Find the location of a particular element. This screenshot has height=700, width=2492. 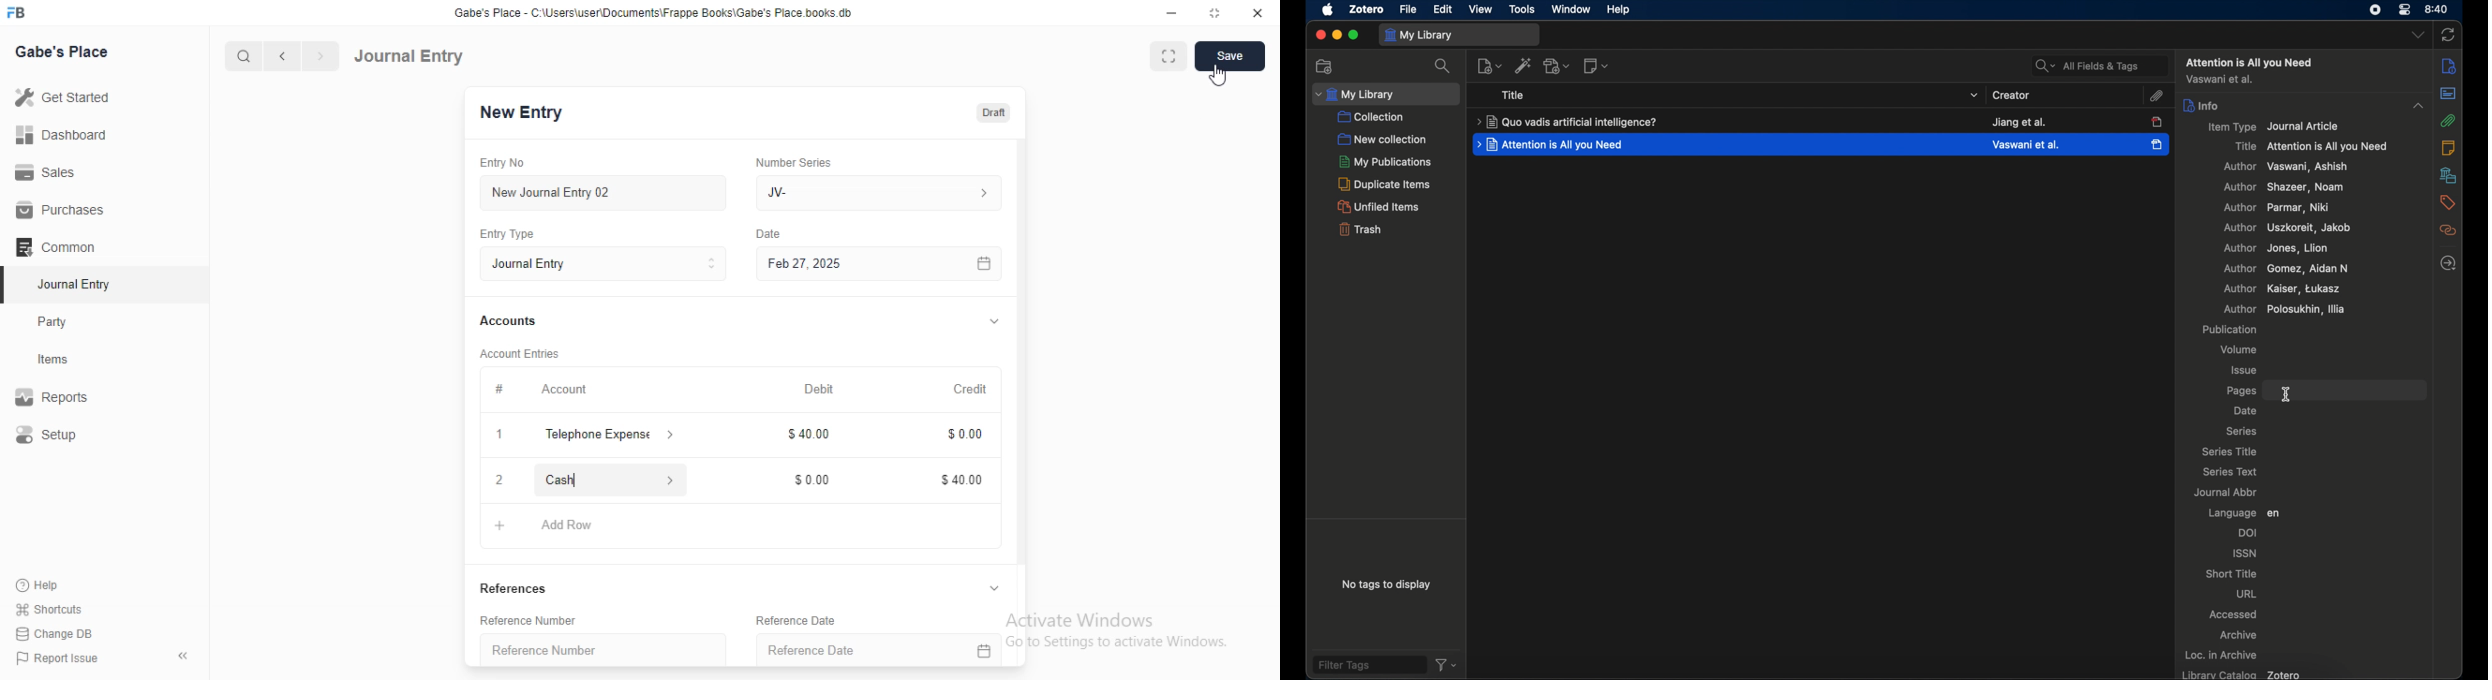

Hide is located at coordinates (995, 320).